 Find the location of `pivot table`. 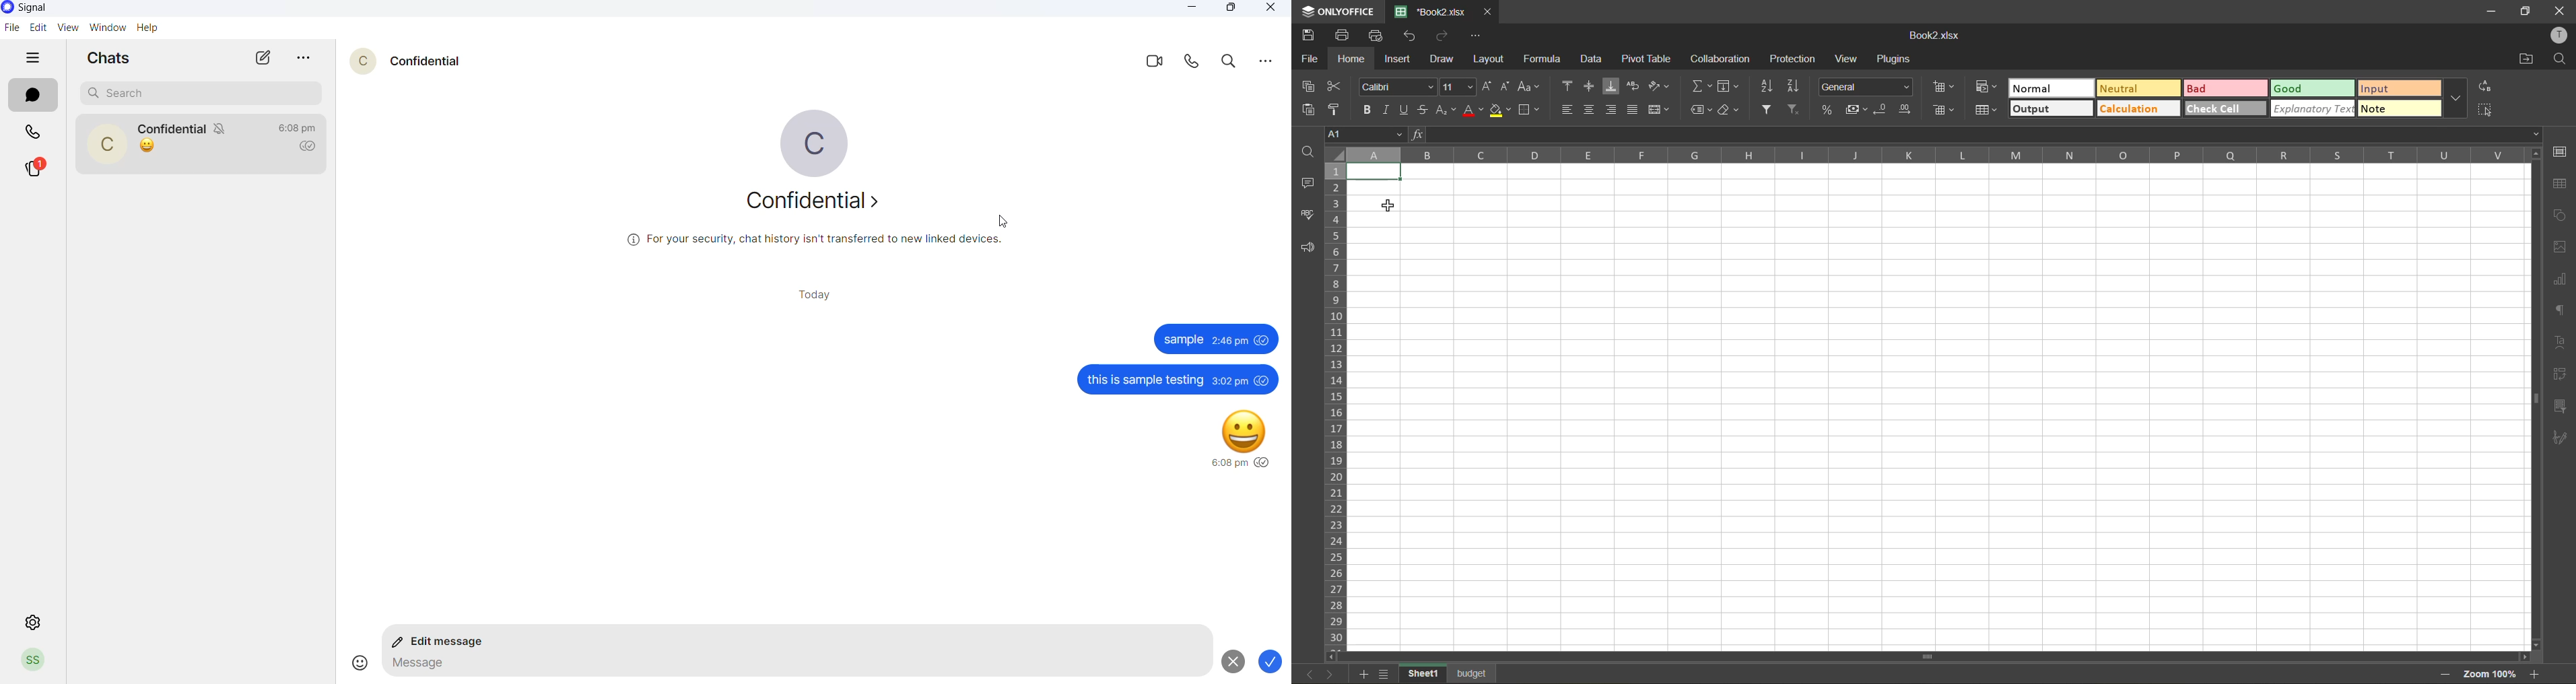

pivot table is located at coordinates (1646, 59).